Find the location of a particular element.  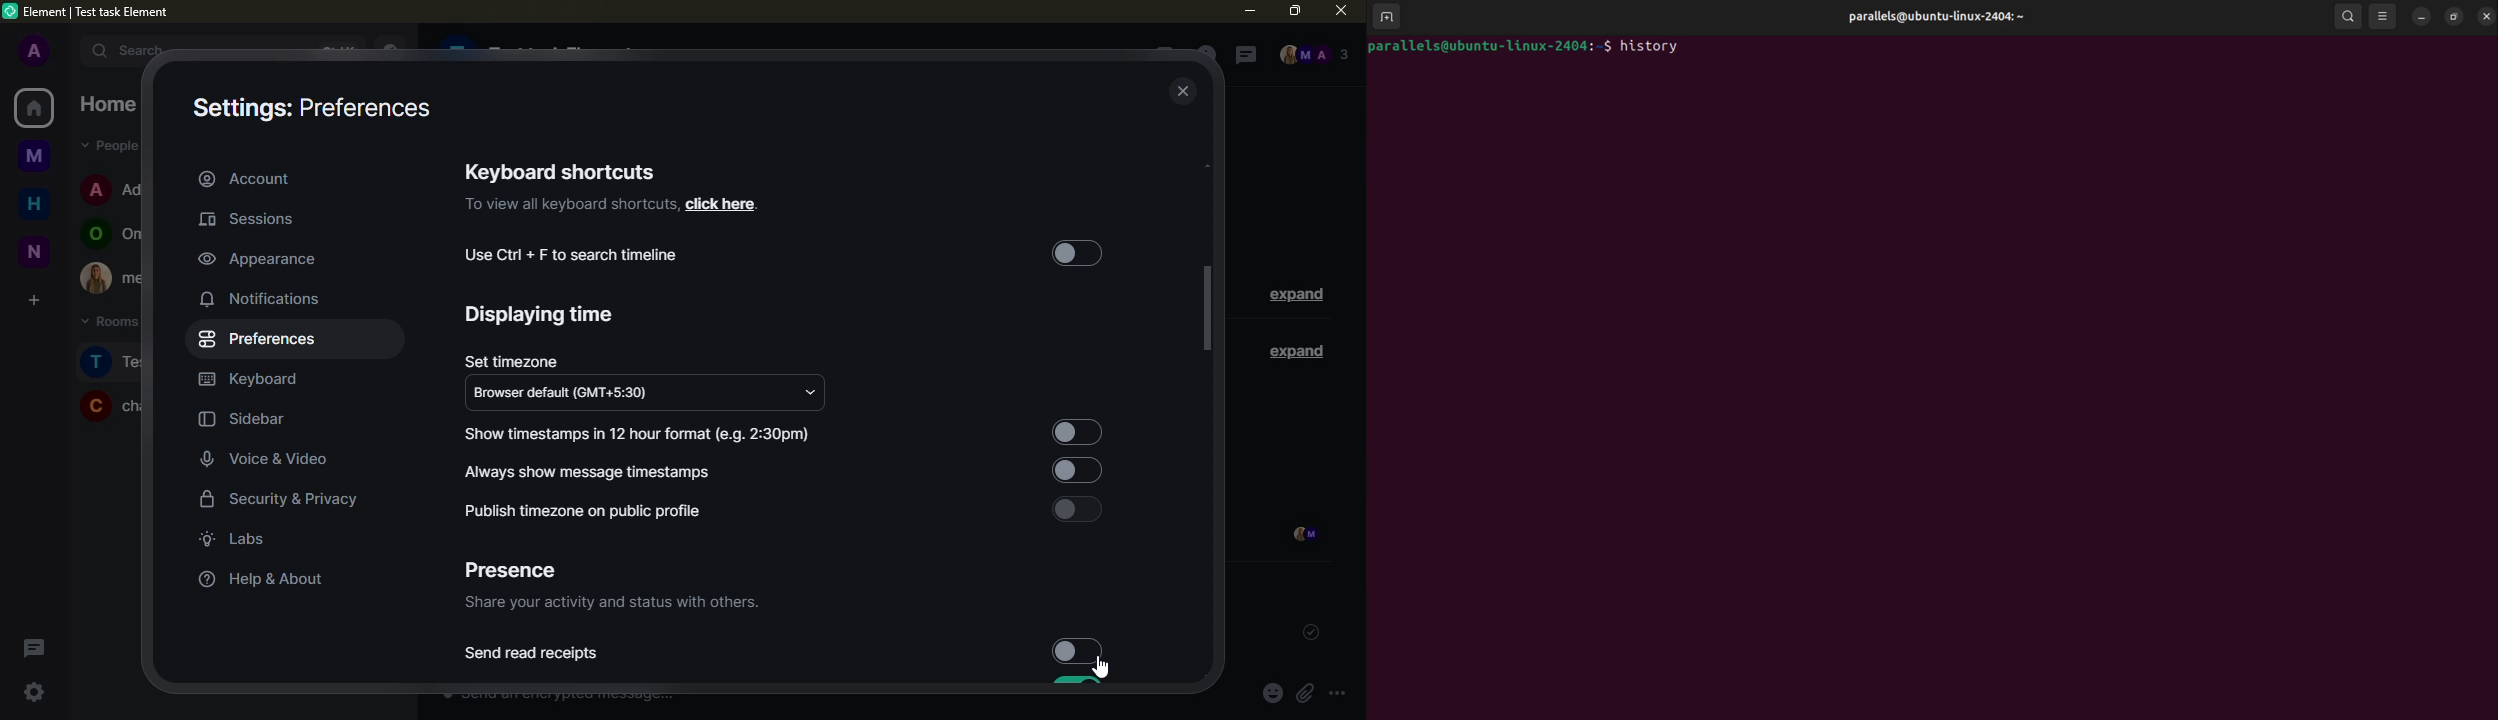

voice video is located at coordinates (278, 457).